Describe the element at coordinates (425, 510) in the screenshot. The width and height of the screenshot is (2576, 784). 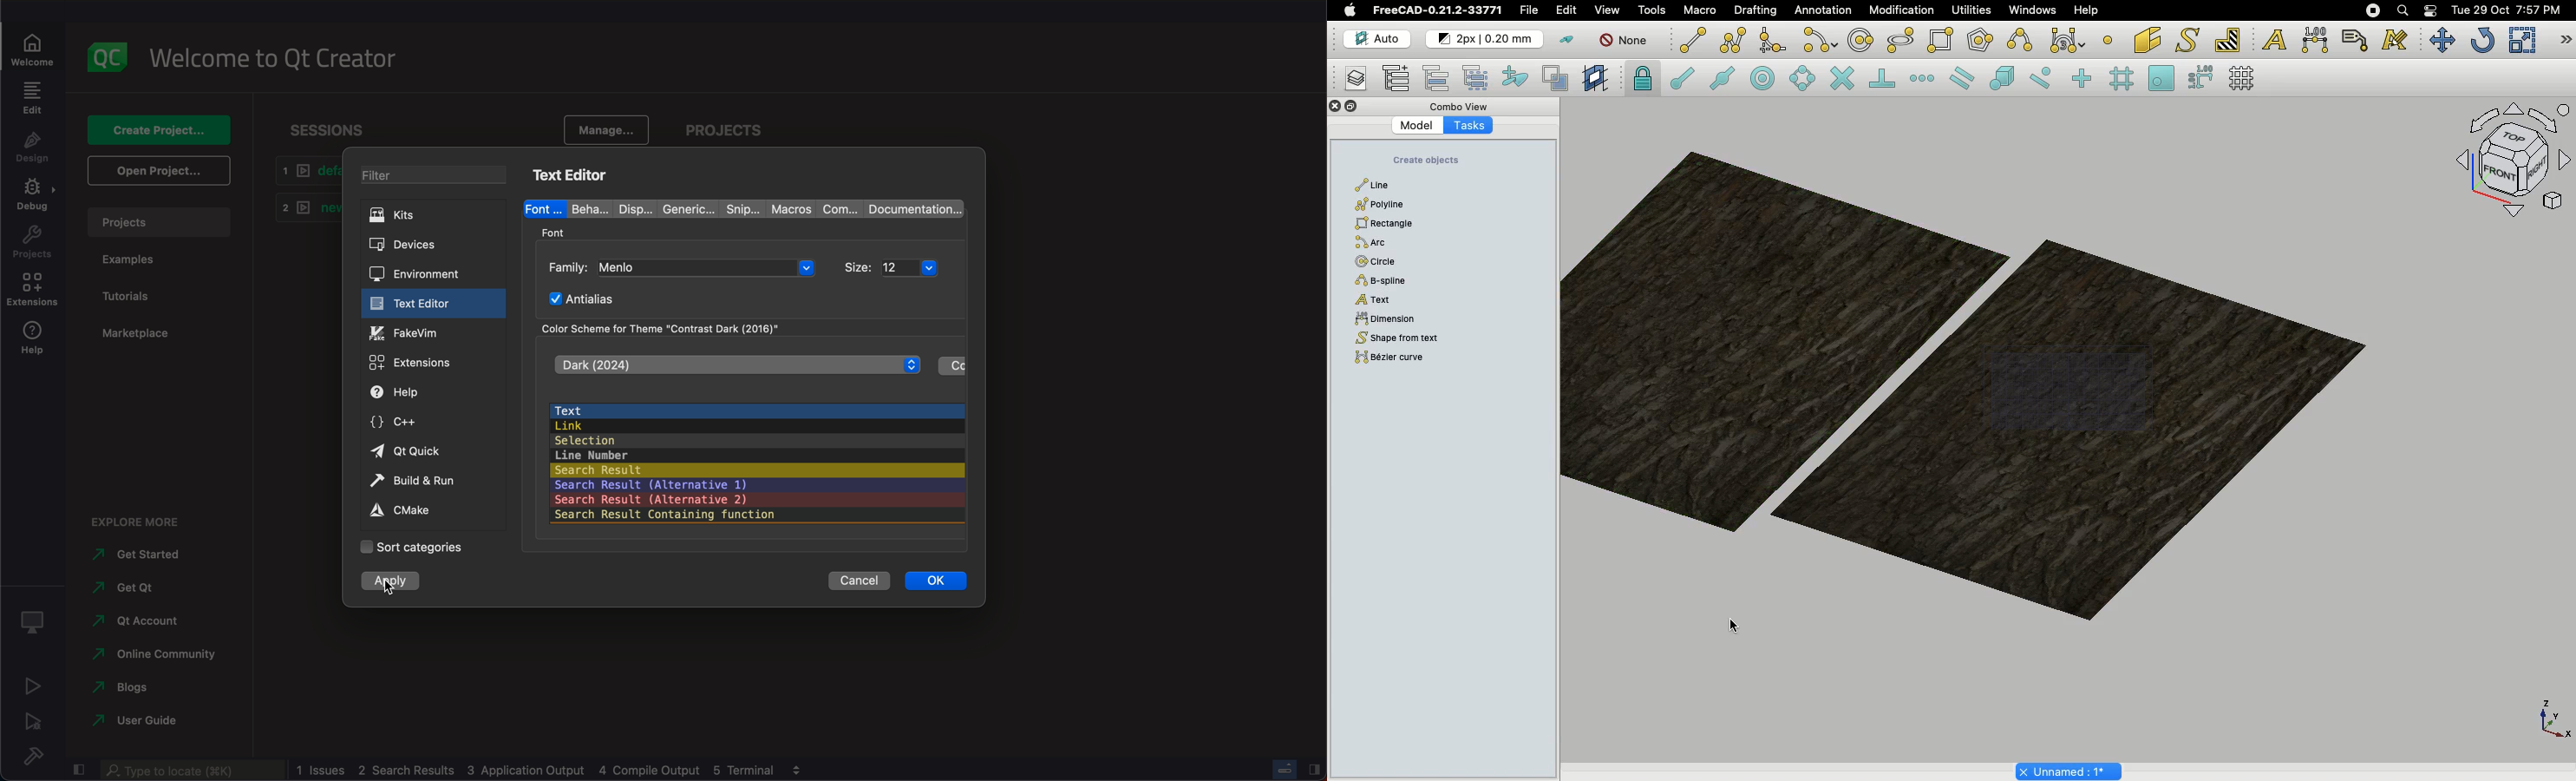
I see `cmake` at that location.